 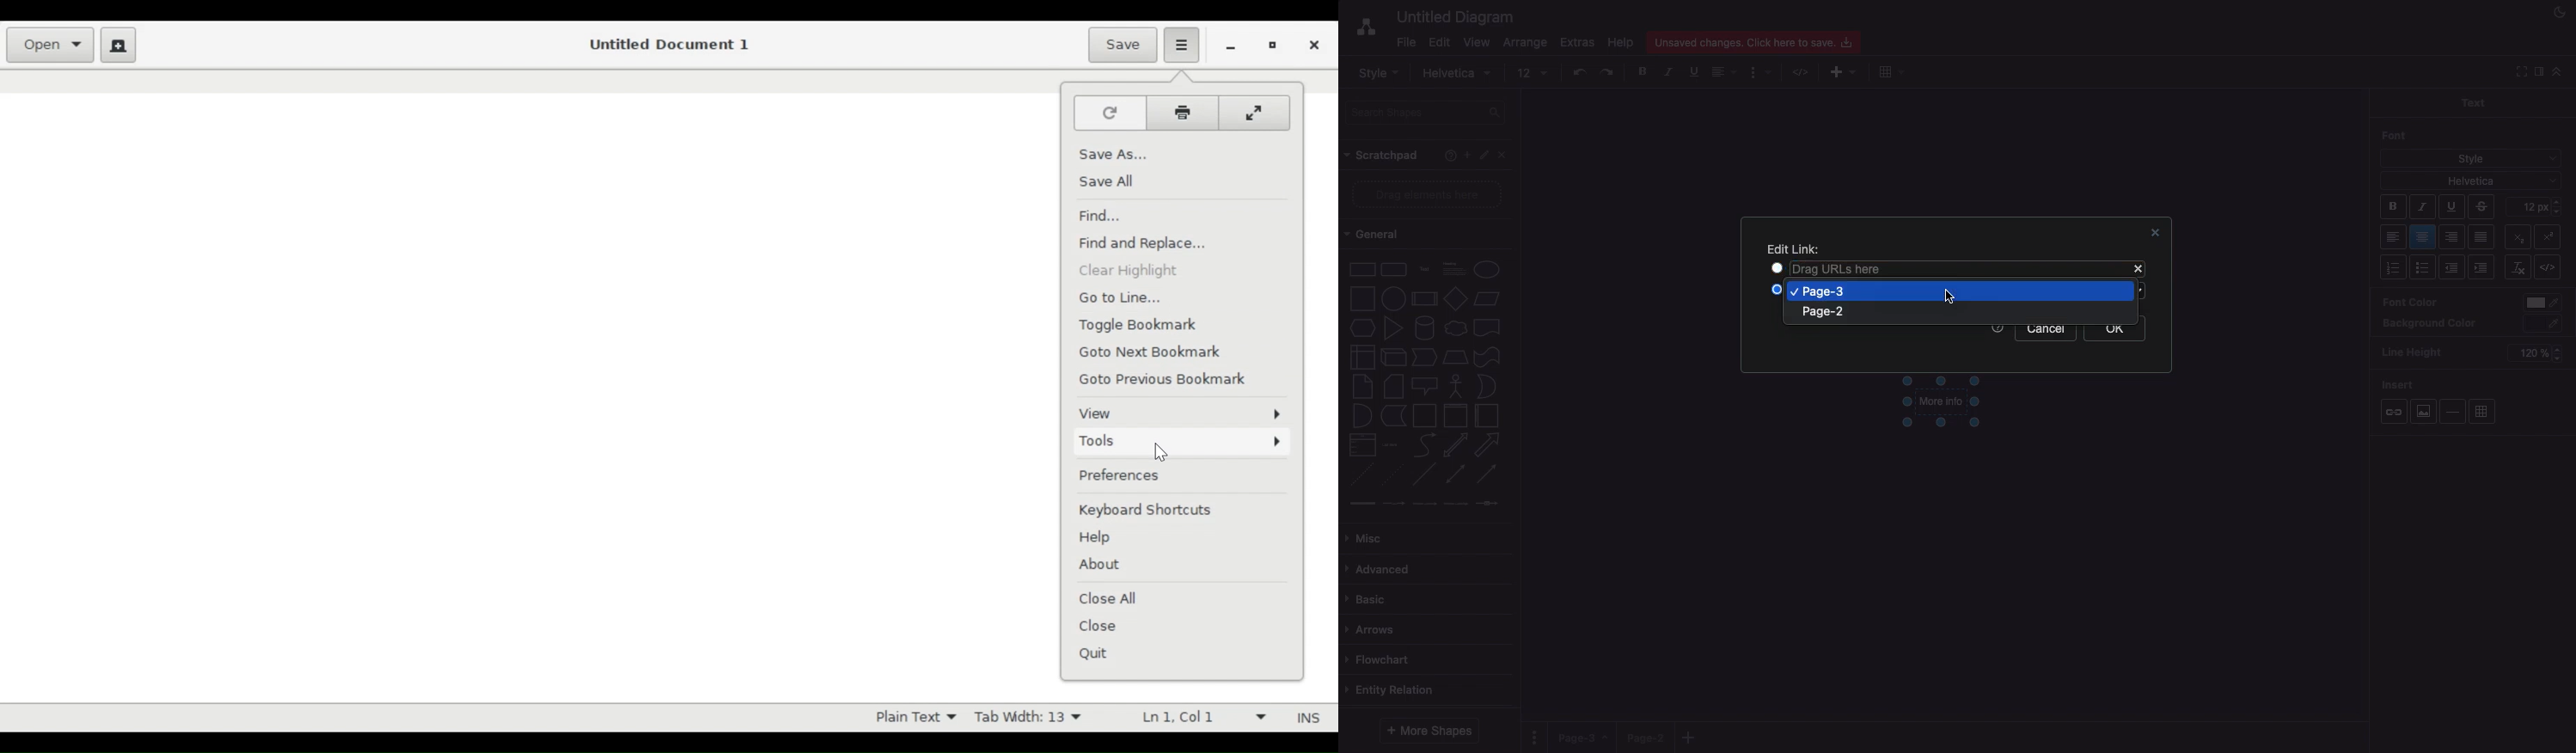 I want to click on Untitled diagram, so click(x=1450, y=17).